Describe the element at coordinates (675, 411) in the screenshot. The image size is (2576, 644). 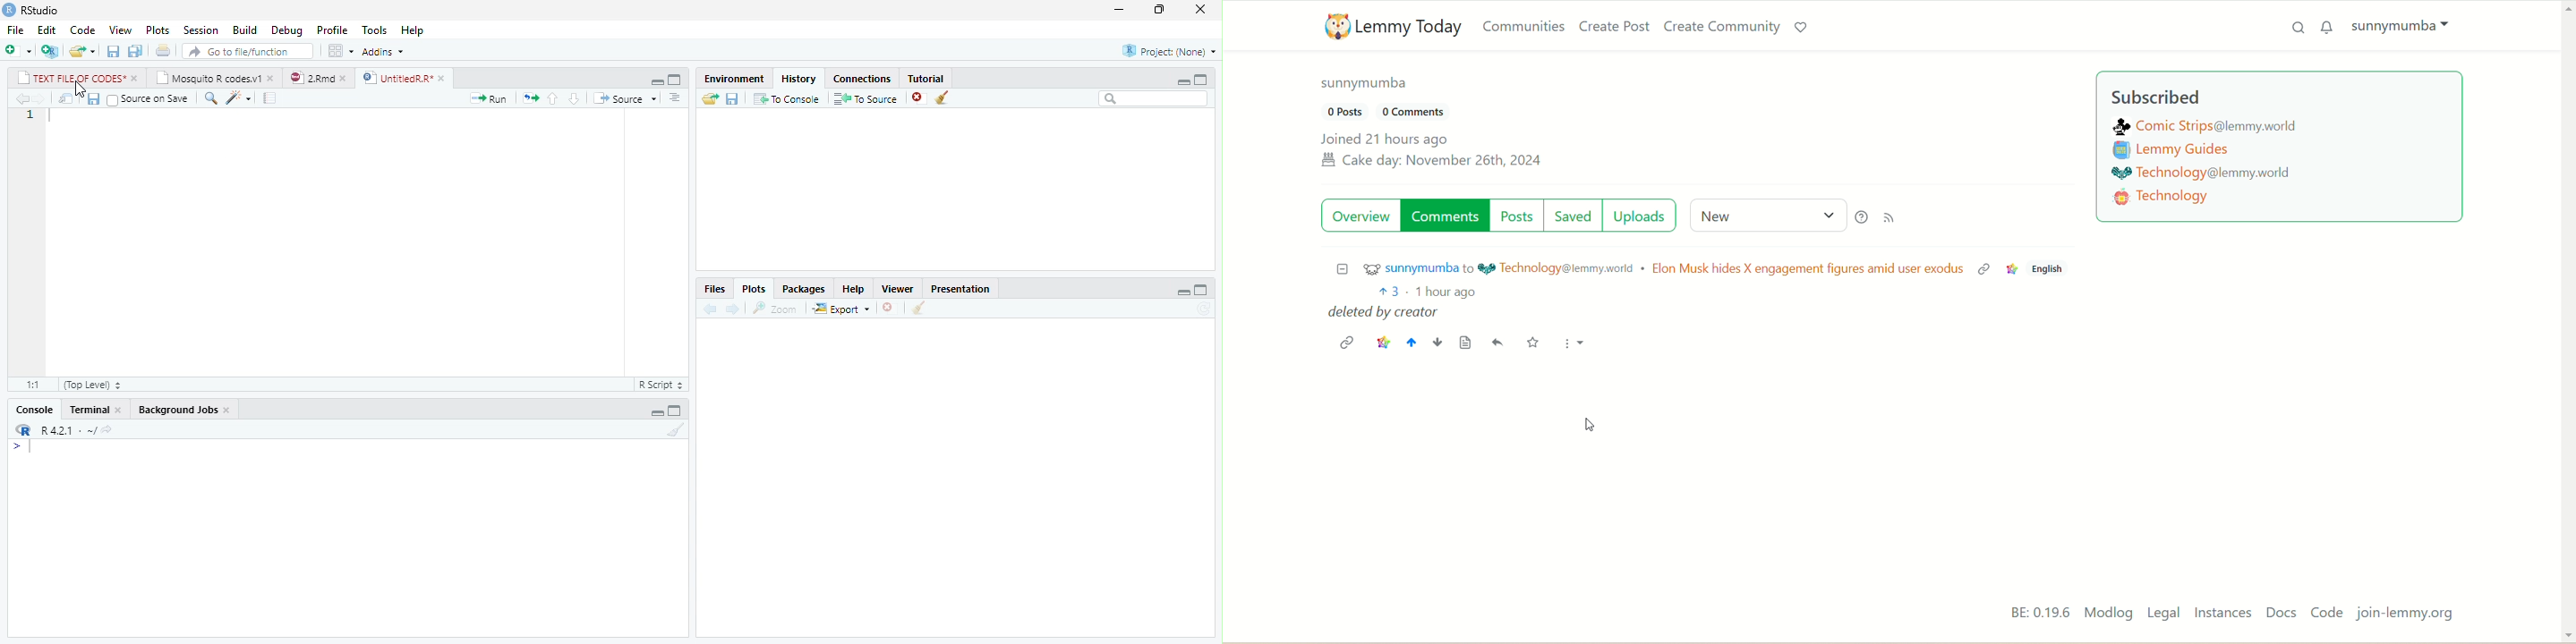
I see `maximize` at that location.